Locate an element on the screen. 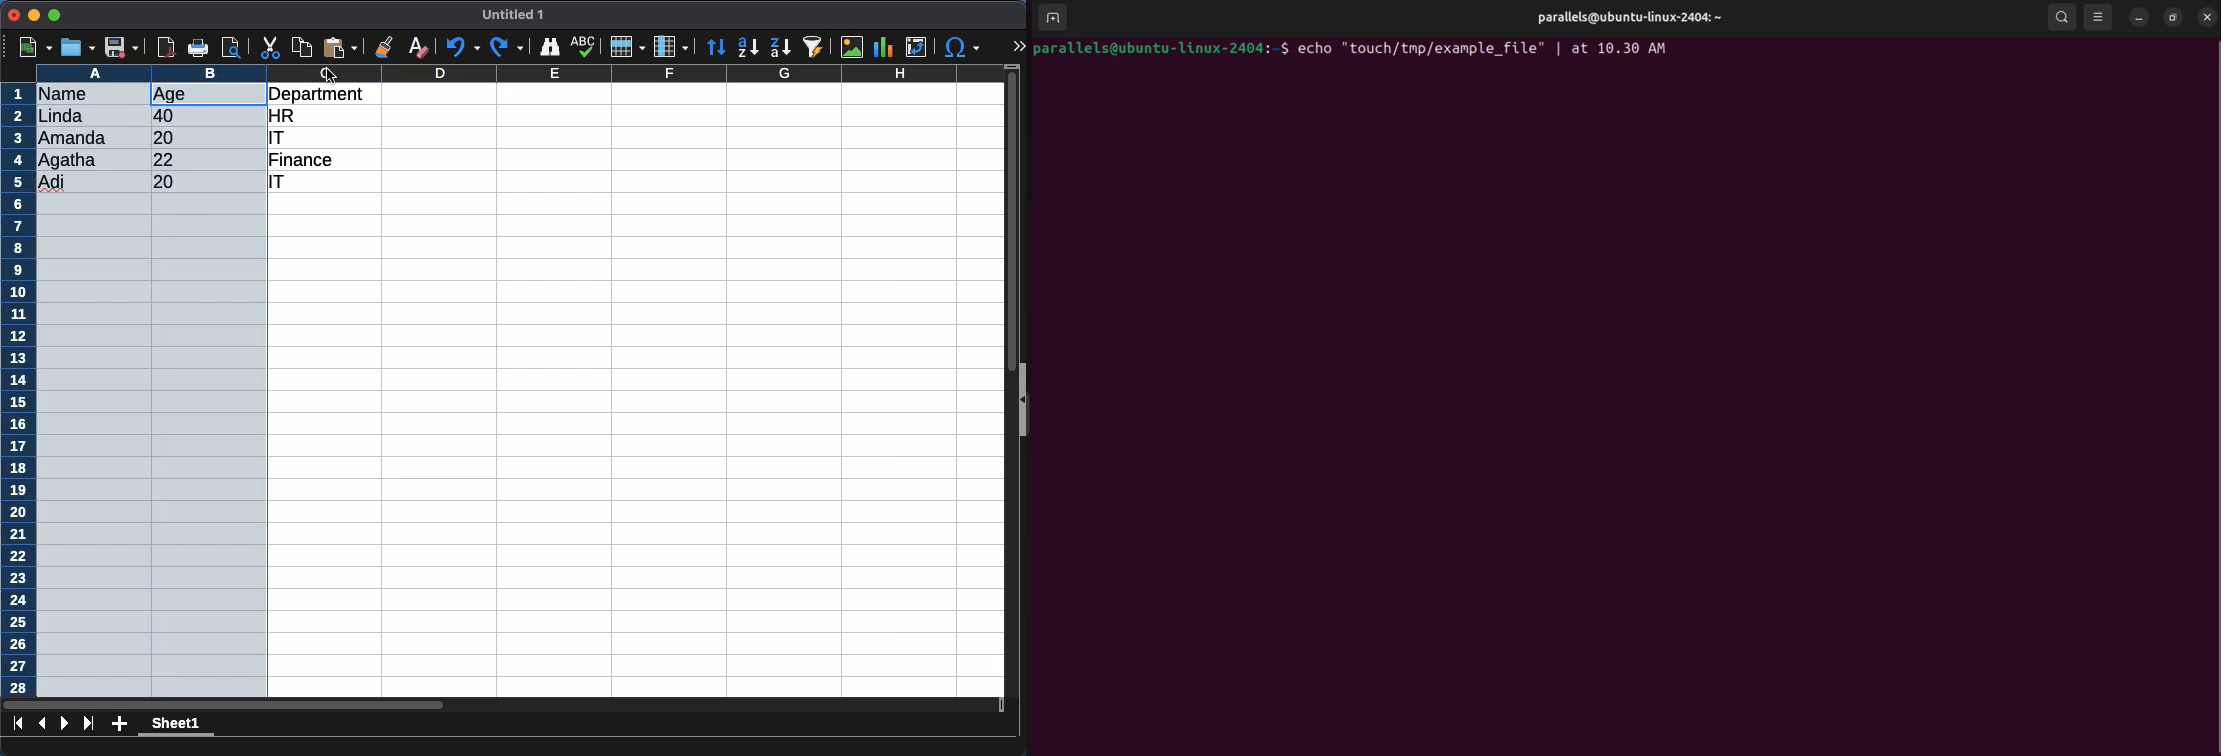  expand is located at coordinates (1018, 48).